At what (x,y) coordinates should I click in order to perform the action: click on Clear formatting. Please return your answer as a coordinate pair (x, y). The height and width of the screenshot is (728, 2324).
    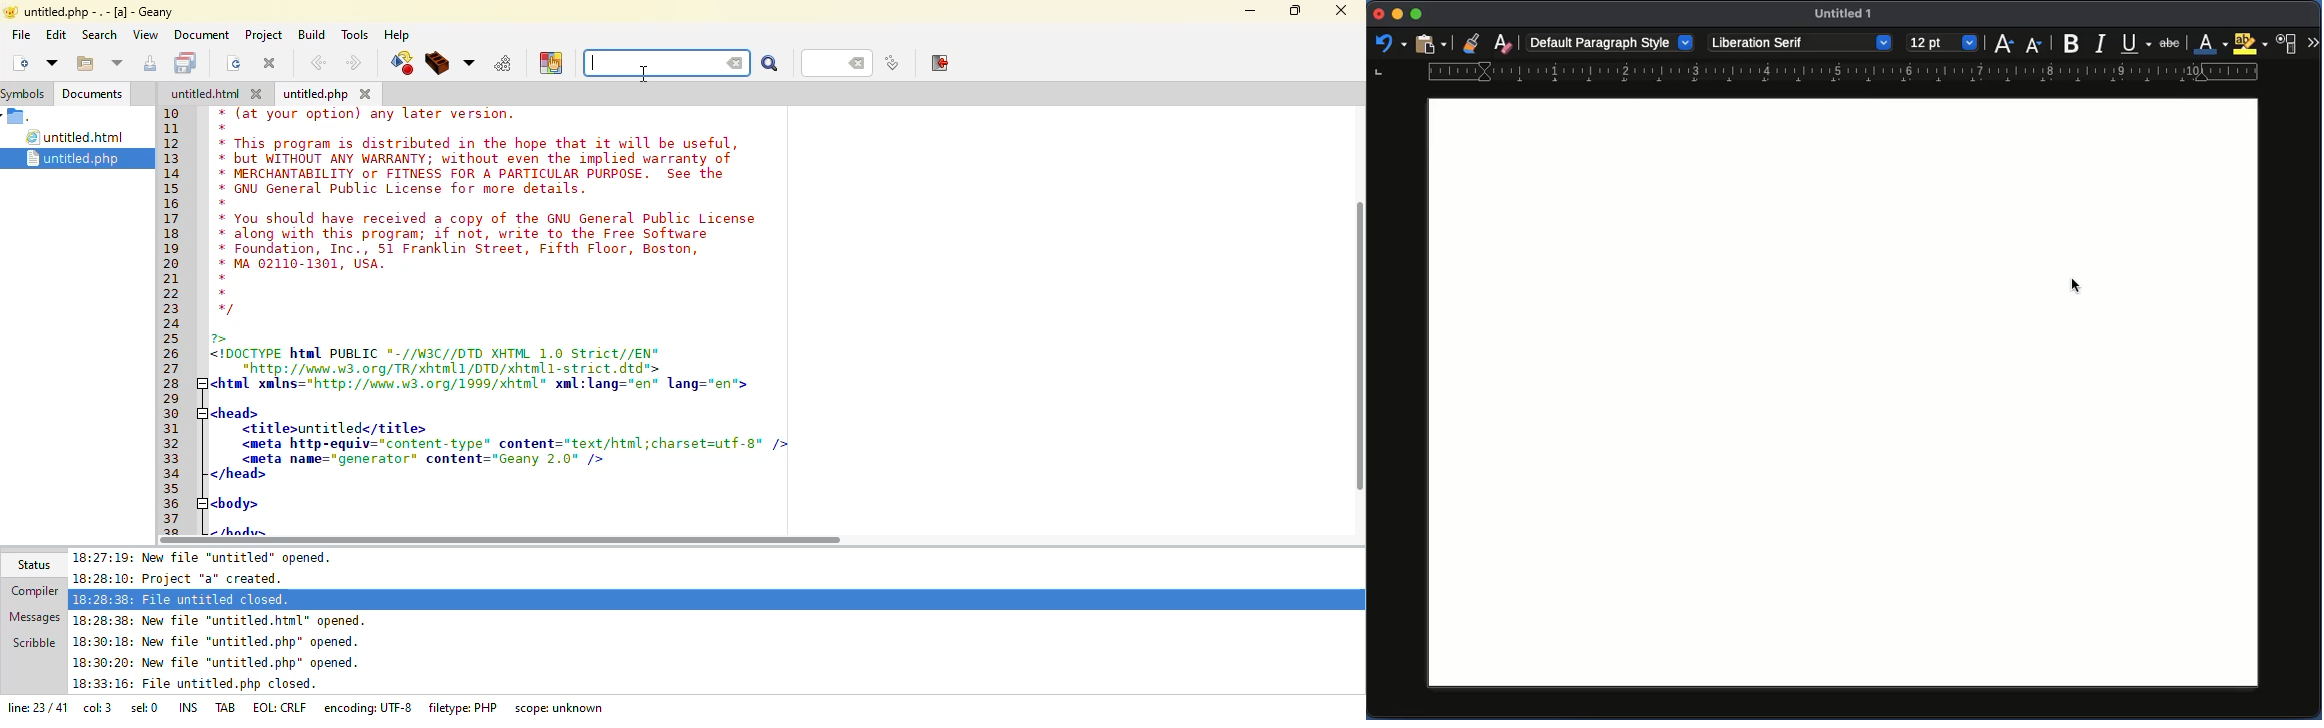
    Looking at the image, I should click on (1503, 42).